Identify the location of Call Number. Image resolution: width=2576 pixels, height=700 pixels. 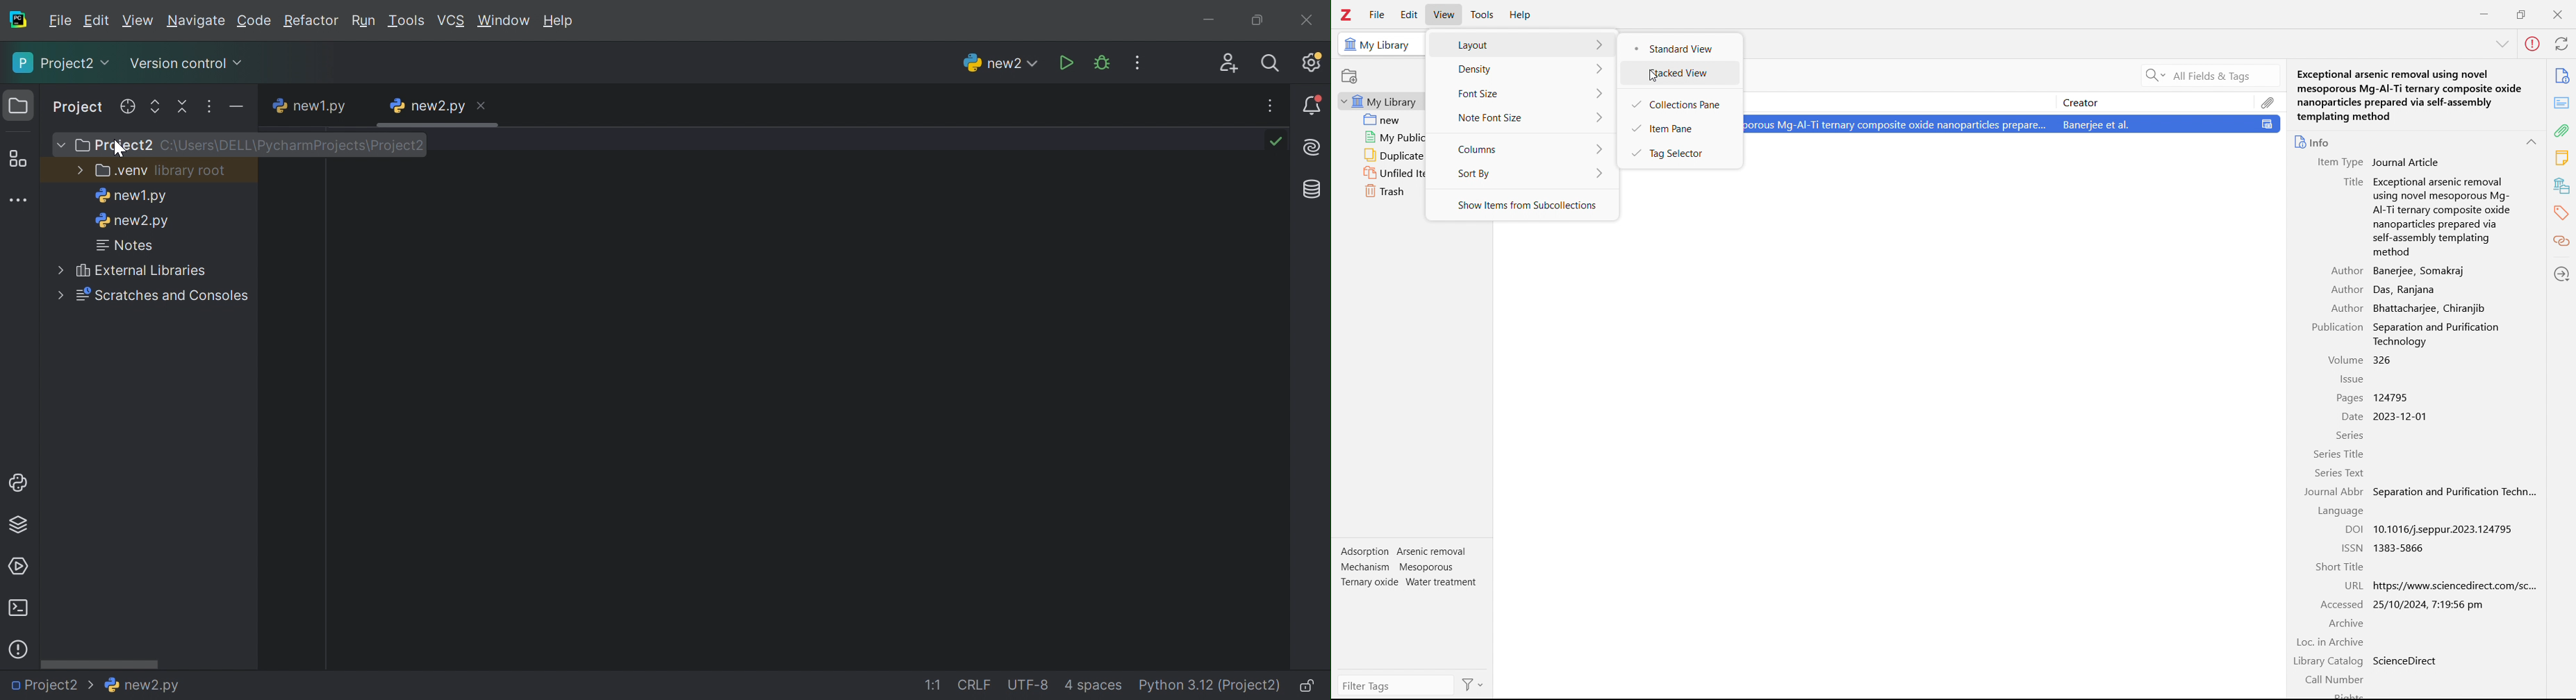
(2334, 677).